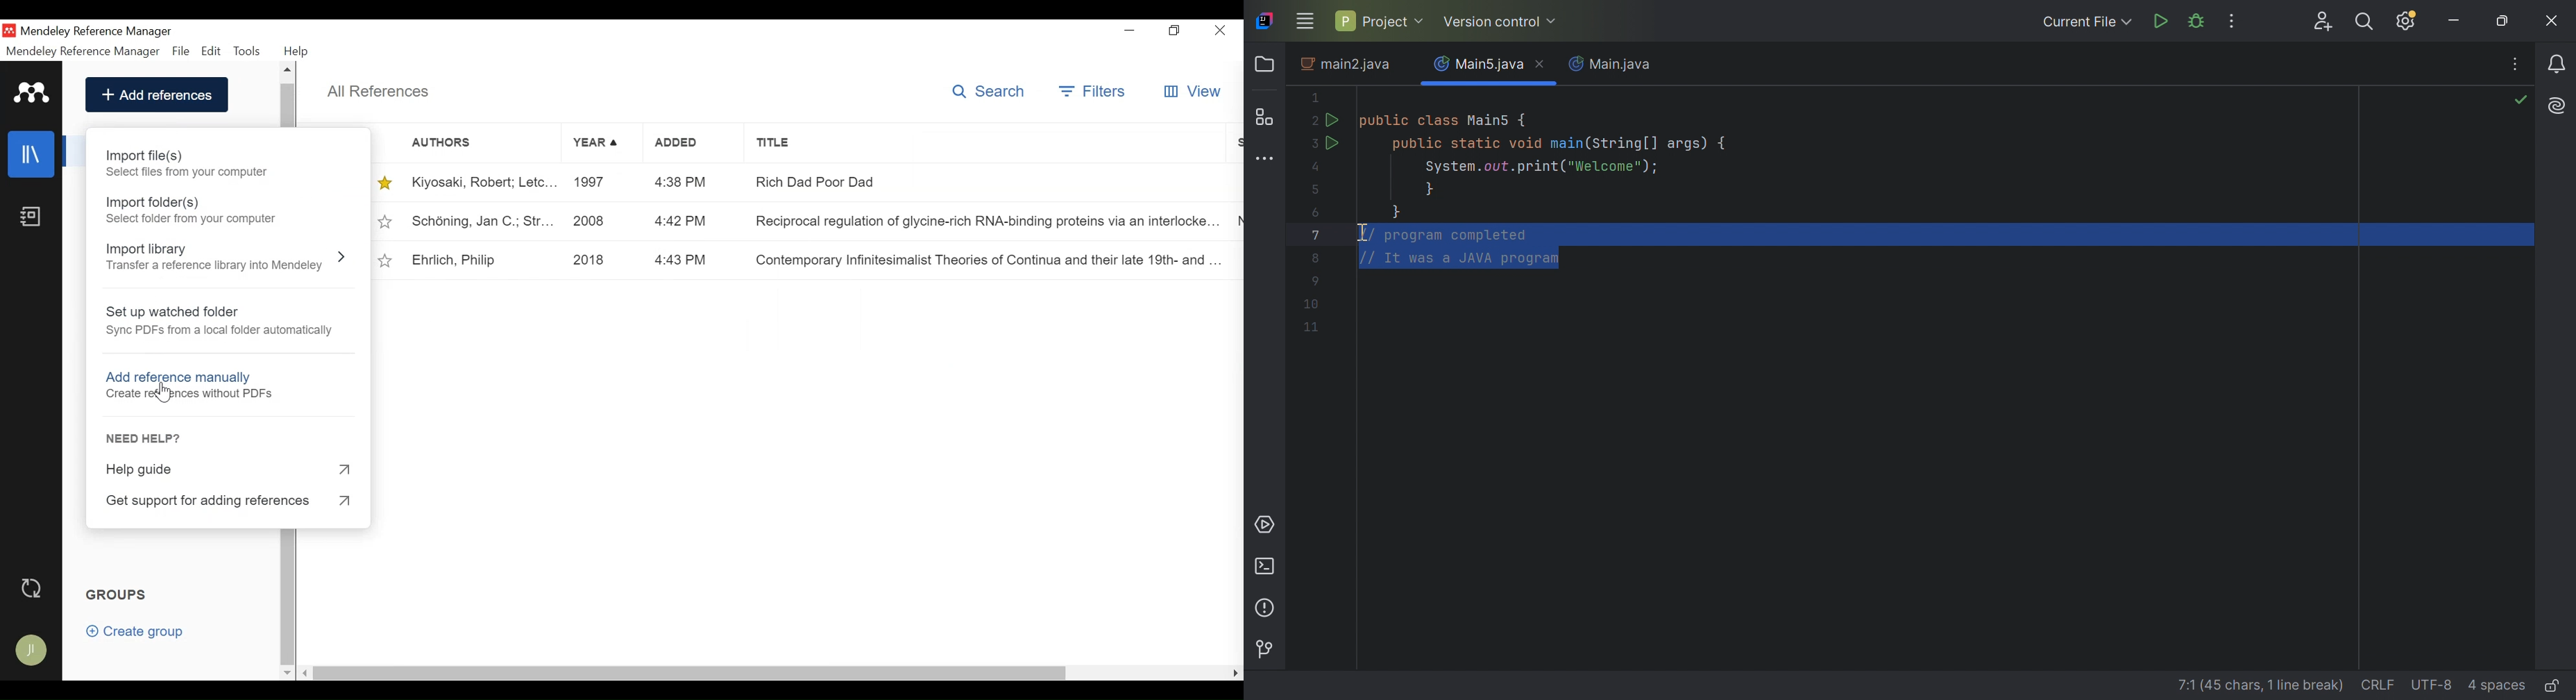 The image size is (2576, 700). What do you see at coordinates (212, 397) in the screenshot?
I see `create references without PDF` at bounding box center [212, 397].